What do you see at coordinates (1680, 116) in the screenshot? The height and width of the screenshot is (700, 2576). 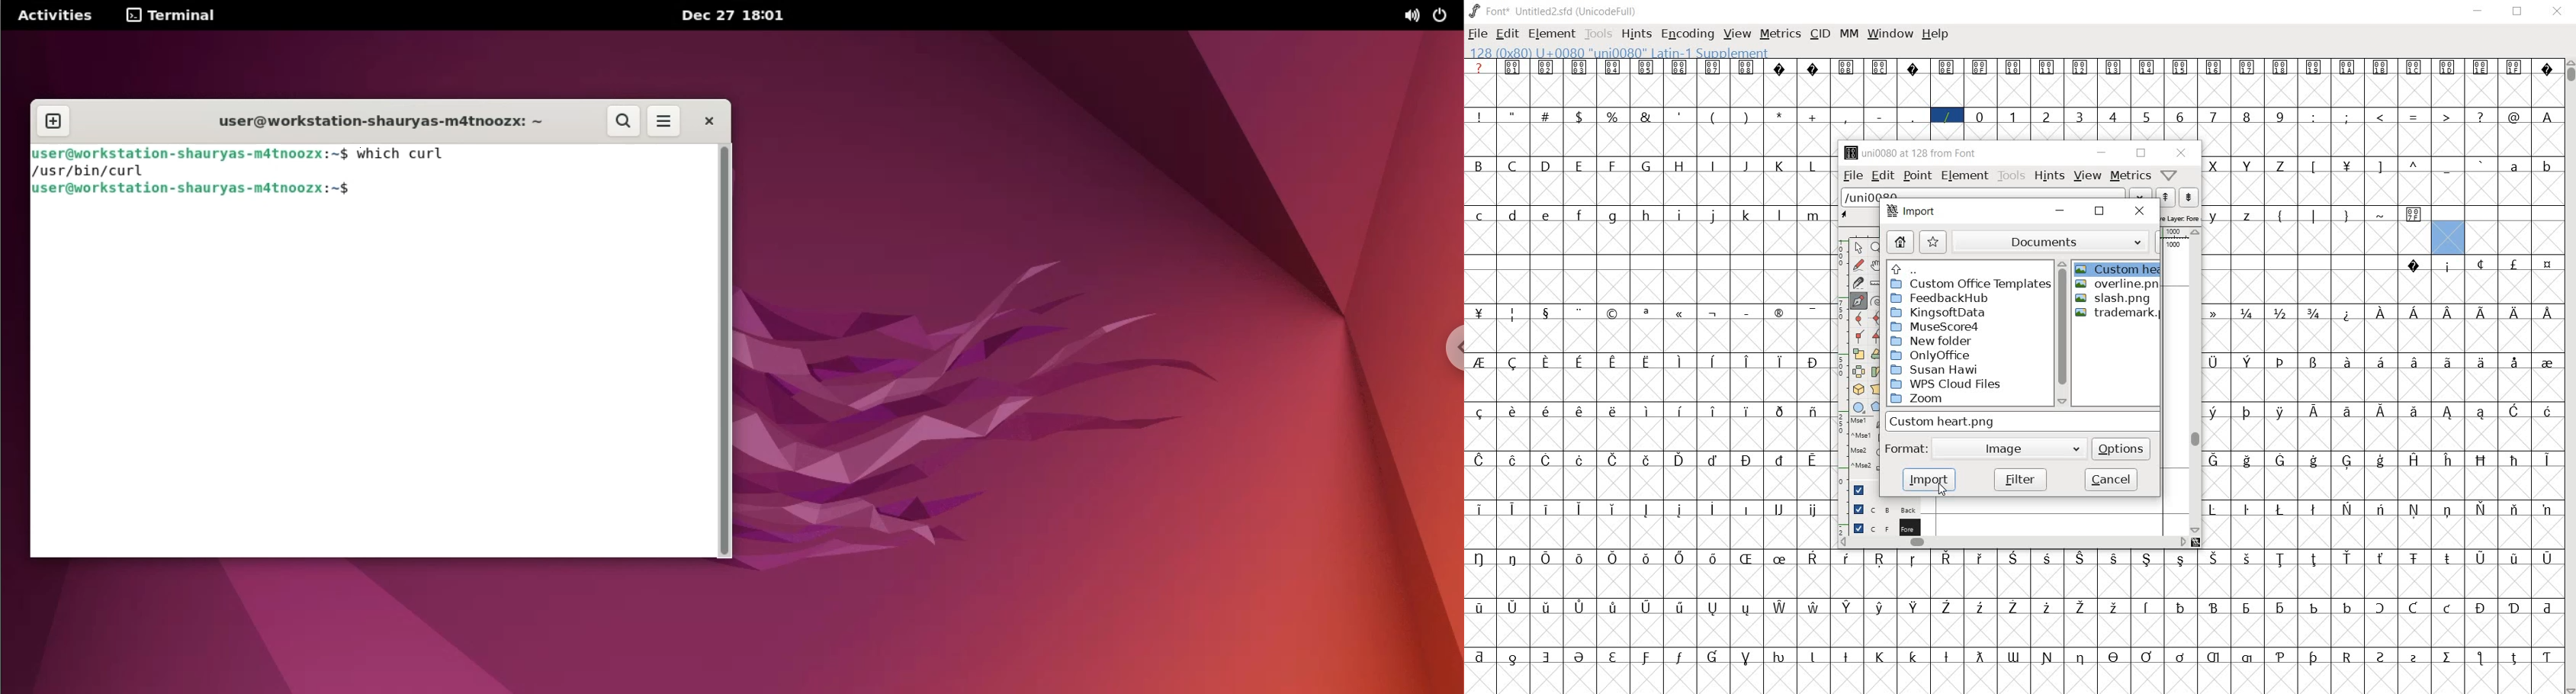 I see `glyph` at bounding box center [1680, 116].